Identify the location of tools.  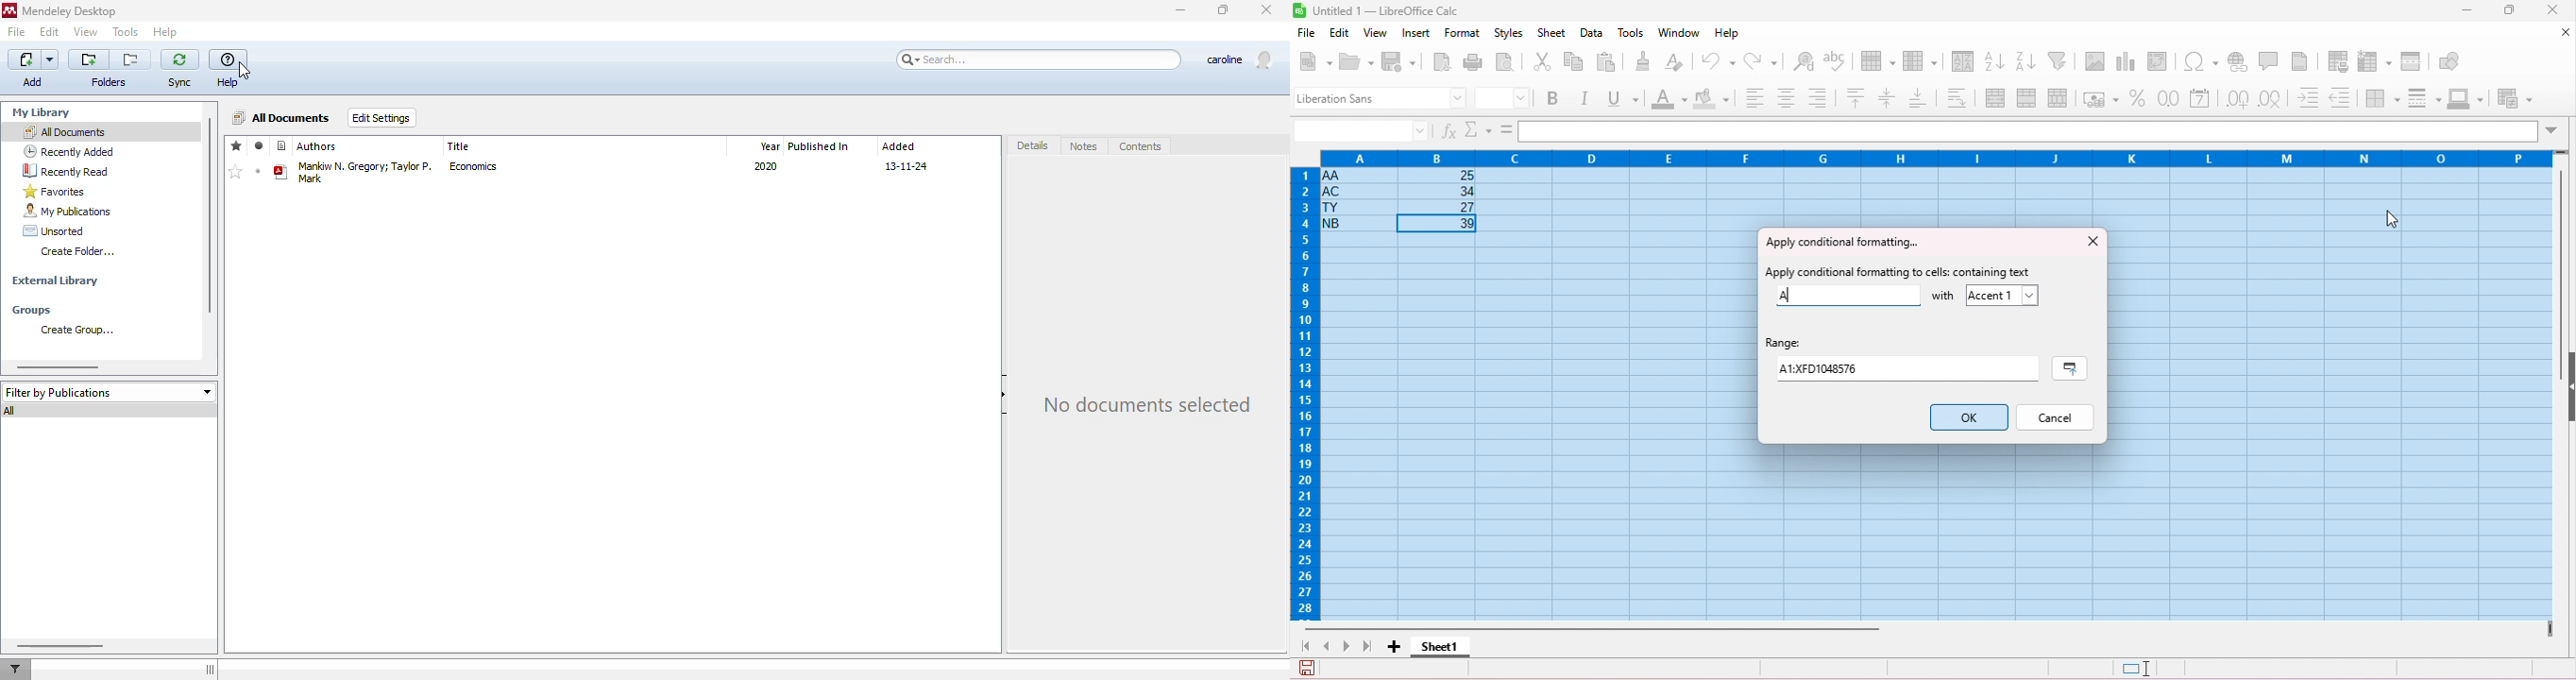
(1630, 33).